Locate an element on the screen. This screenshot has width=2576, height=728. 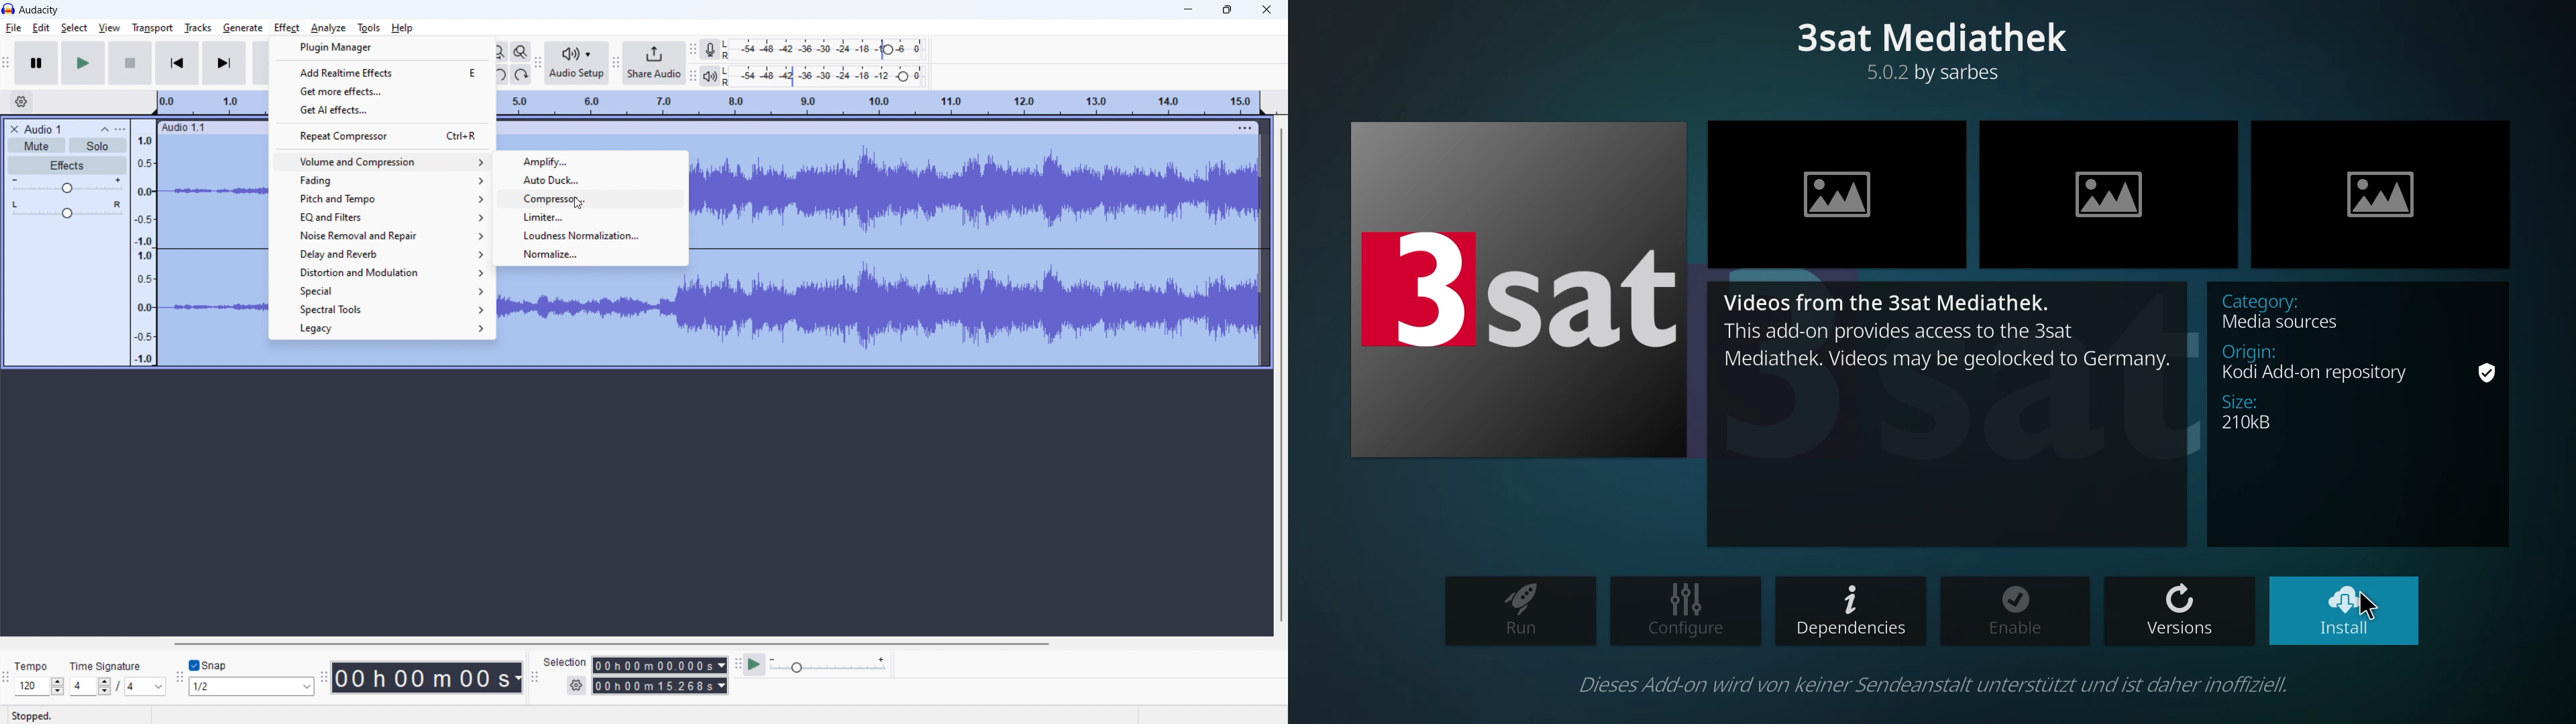
Stopped is located at coordinates (41, 715).